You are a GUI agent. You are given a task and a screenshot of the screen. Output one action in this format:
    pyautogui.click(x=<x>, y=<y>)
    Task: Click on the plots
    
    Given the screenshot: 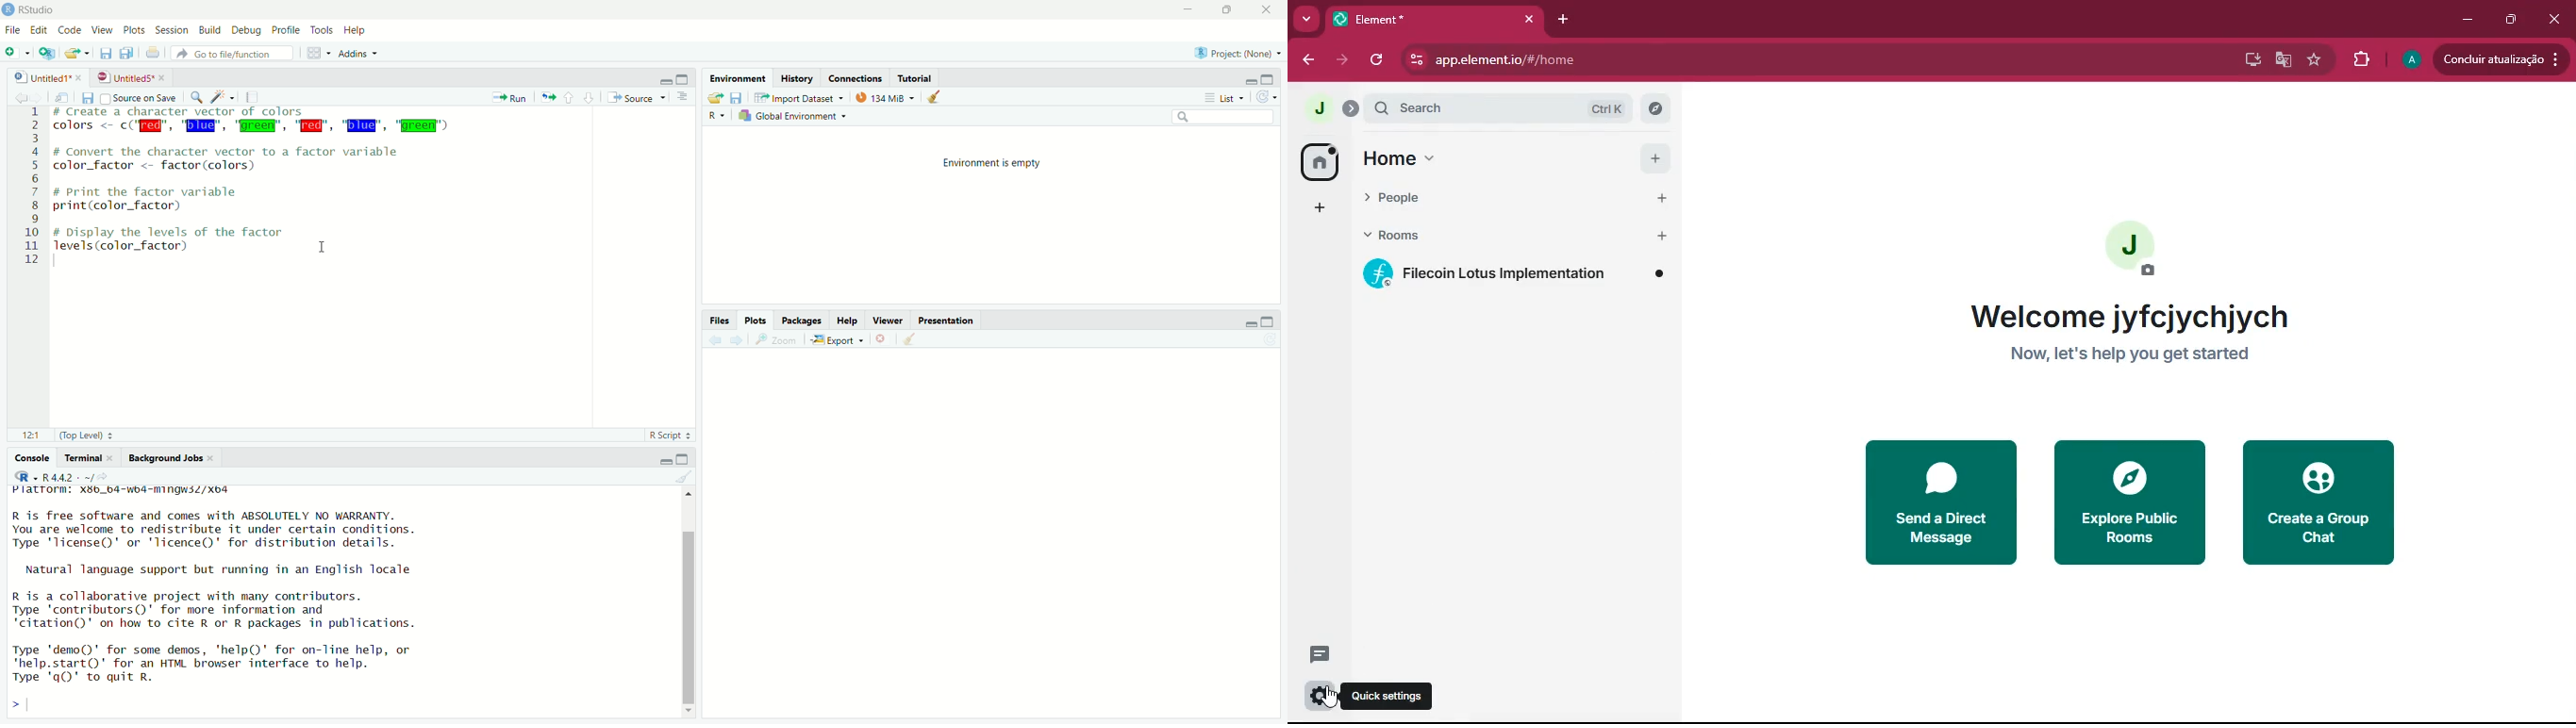 What is the action you would take?
    pyautogui.click(x=135, y=31)
    